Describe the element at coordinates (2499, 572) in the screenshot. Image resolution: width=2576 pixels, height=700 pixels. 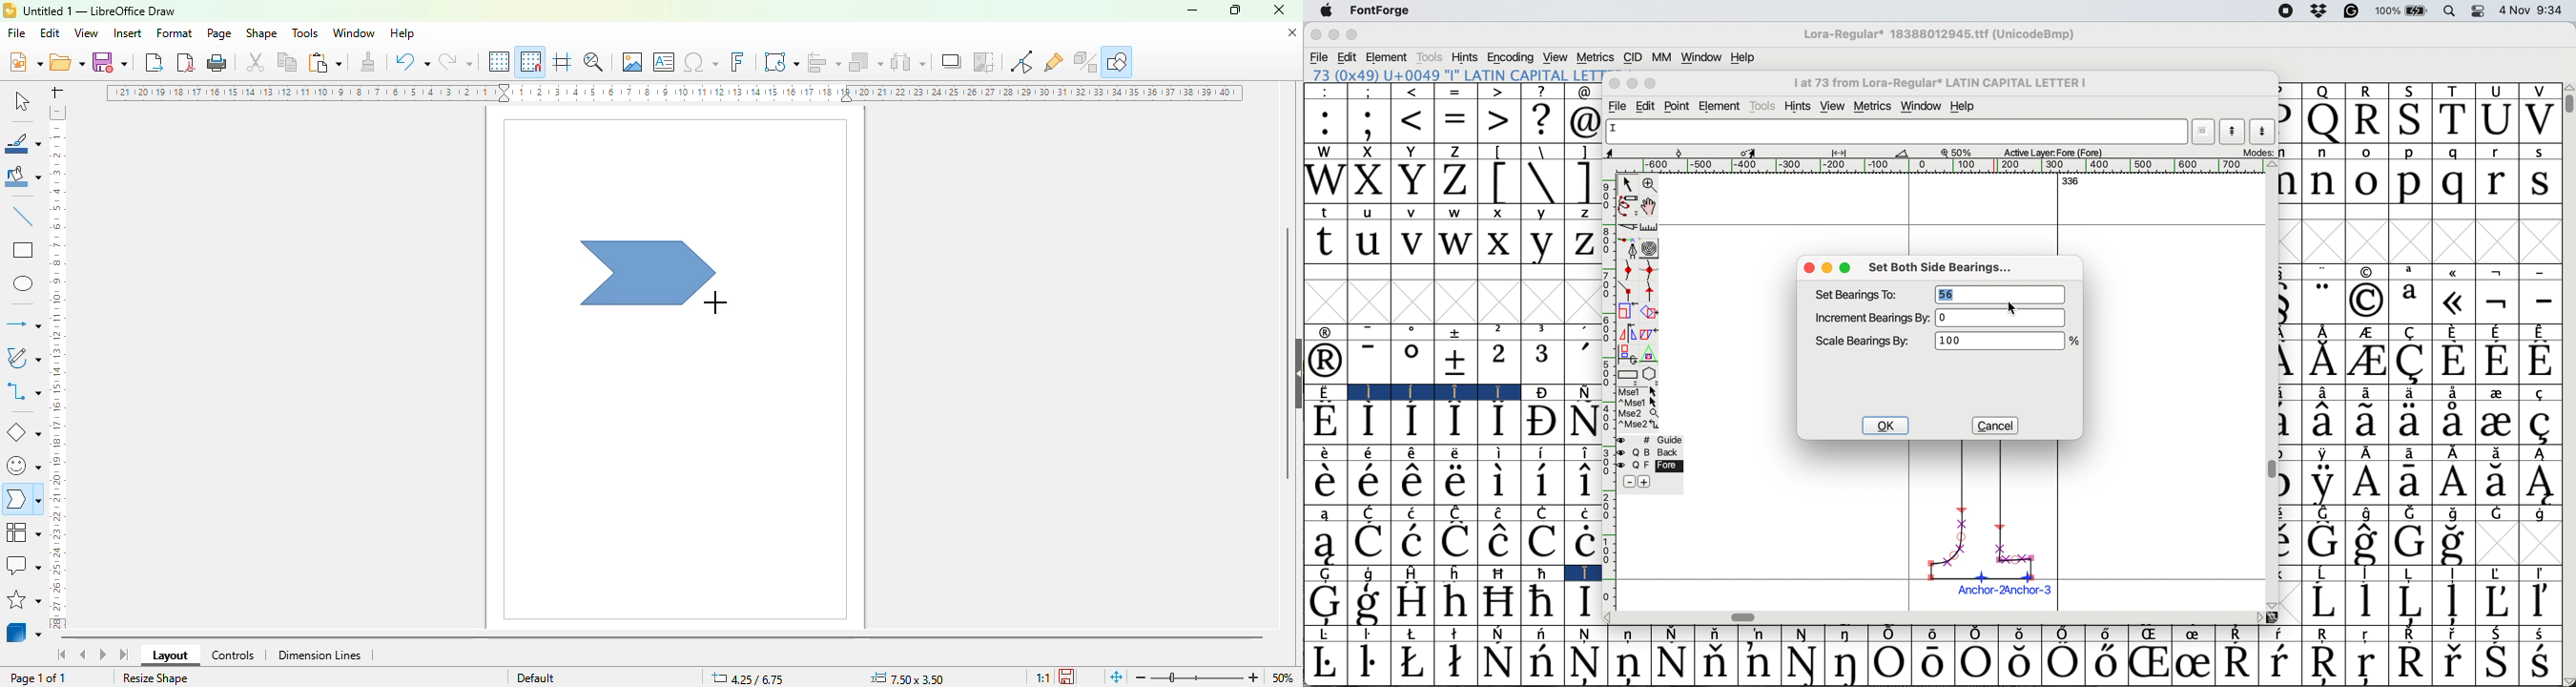
I see `Symbol` at that location.